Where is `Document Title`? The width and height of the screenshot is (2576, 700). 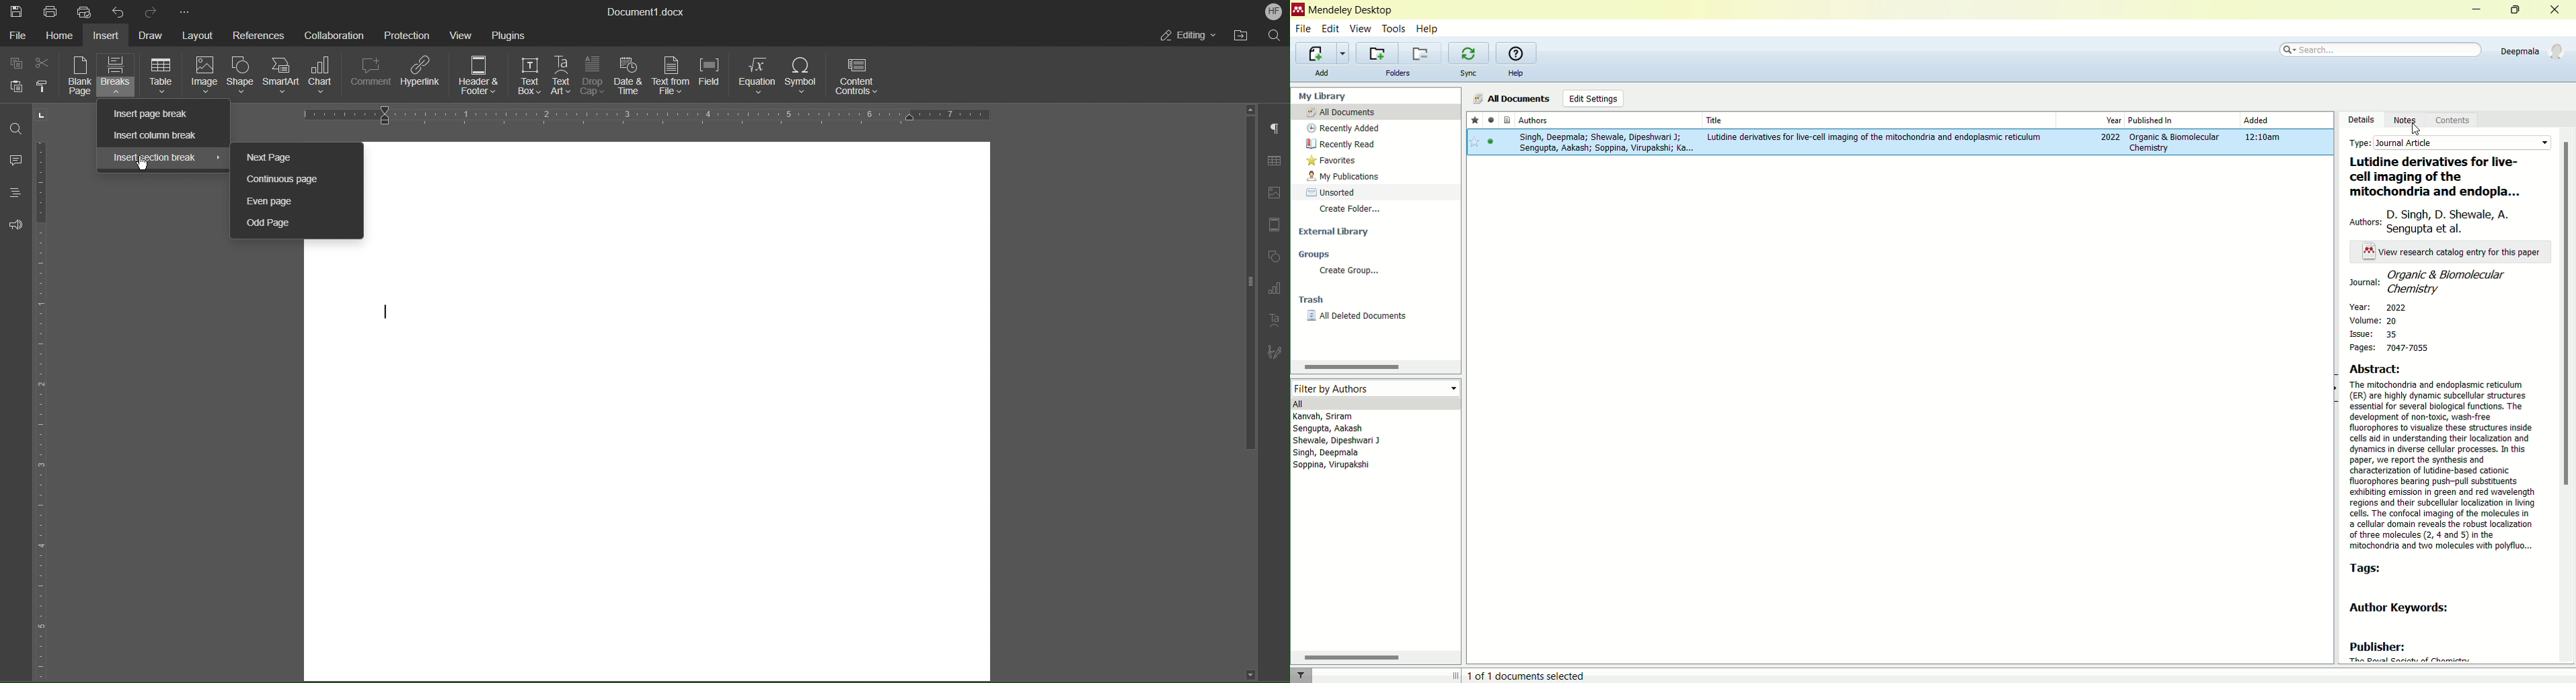 Document Title is located at coordinates (642, 11).